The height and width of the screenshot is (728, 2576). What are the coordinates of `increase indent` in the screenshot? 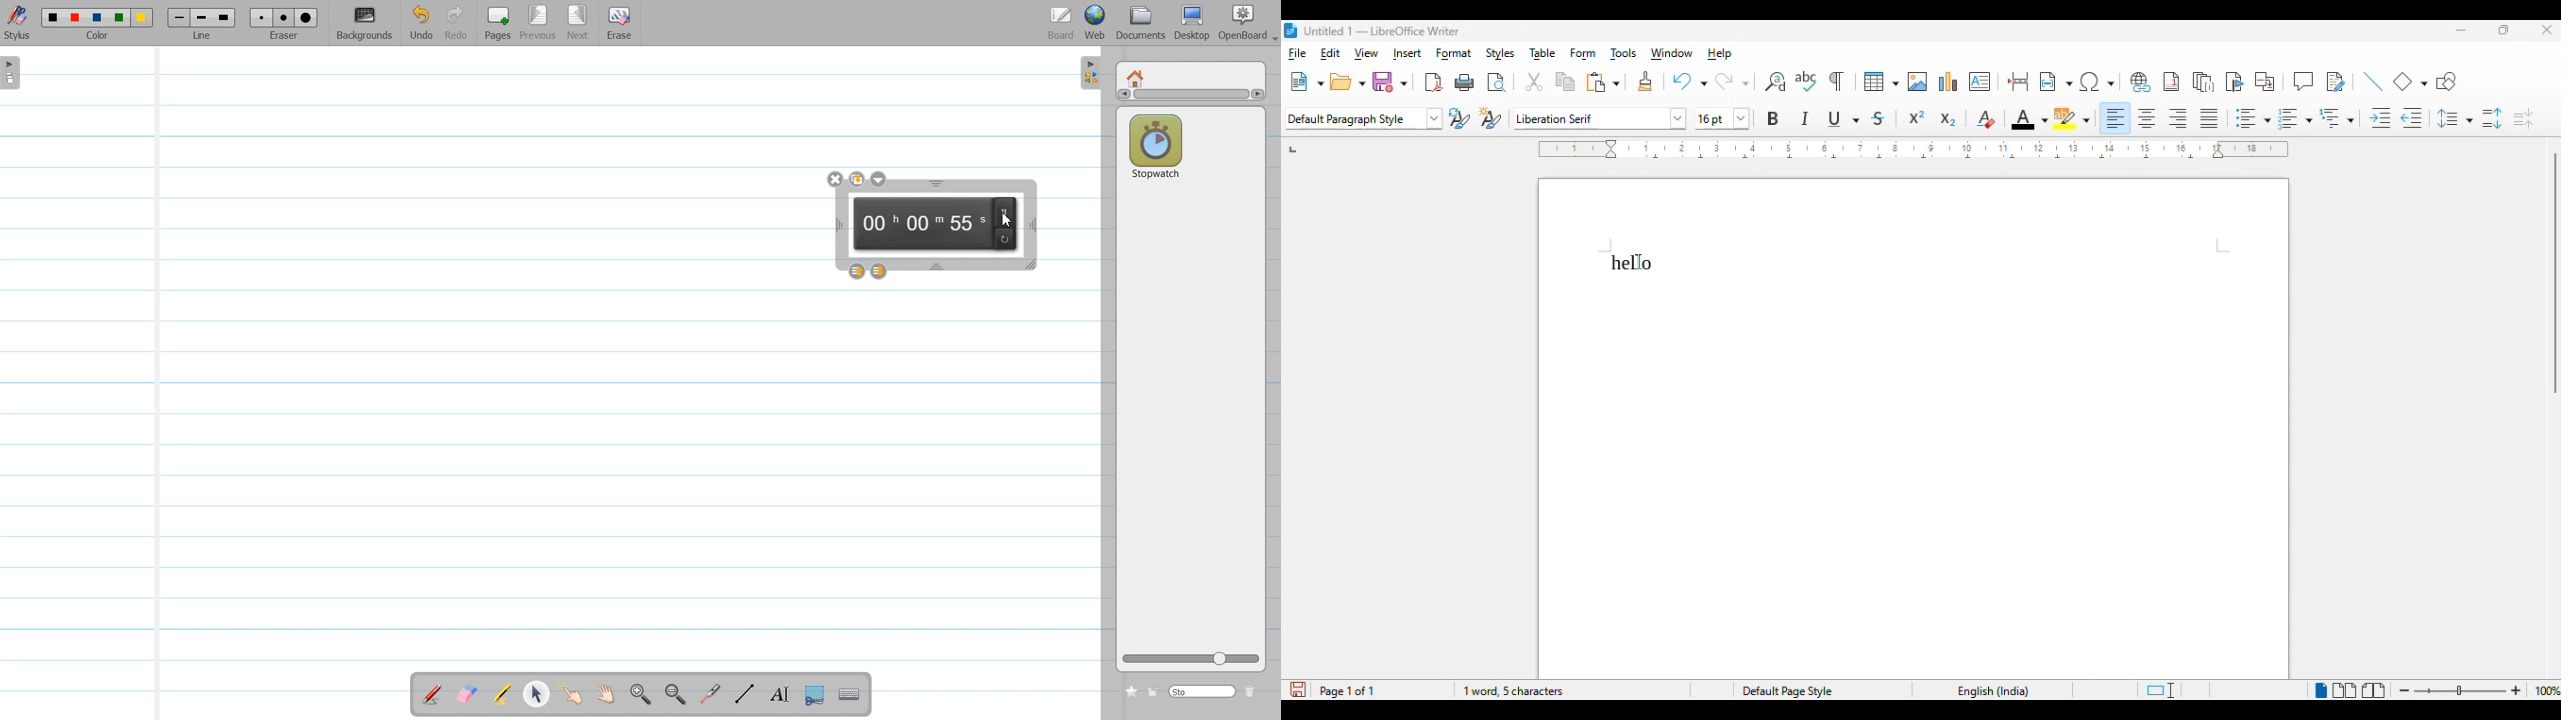 It's located at (2379, 119).